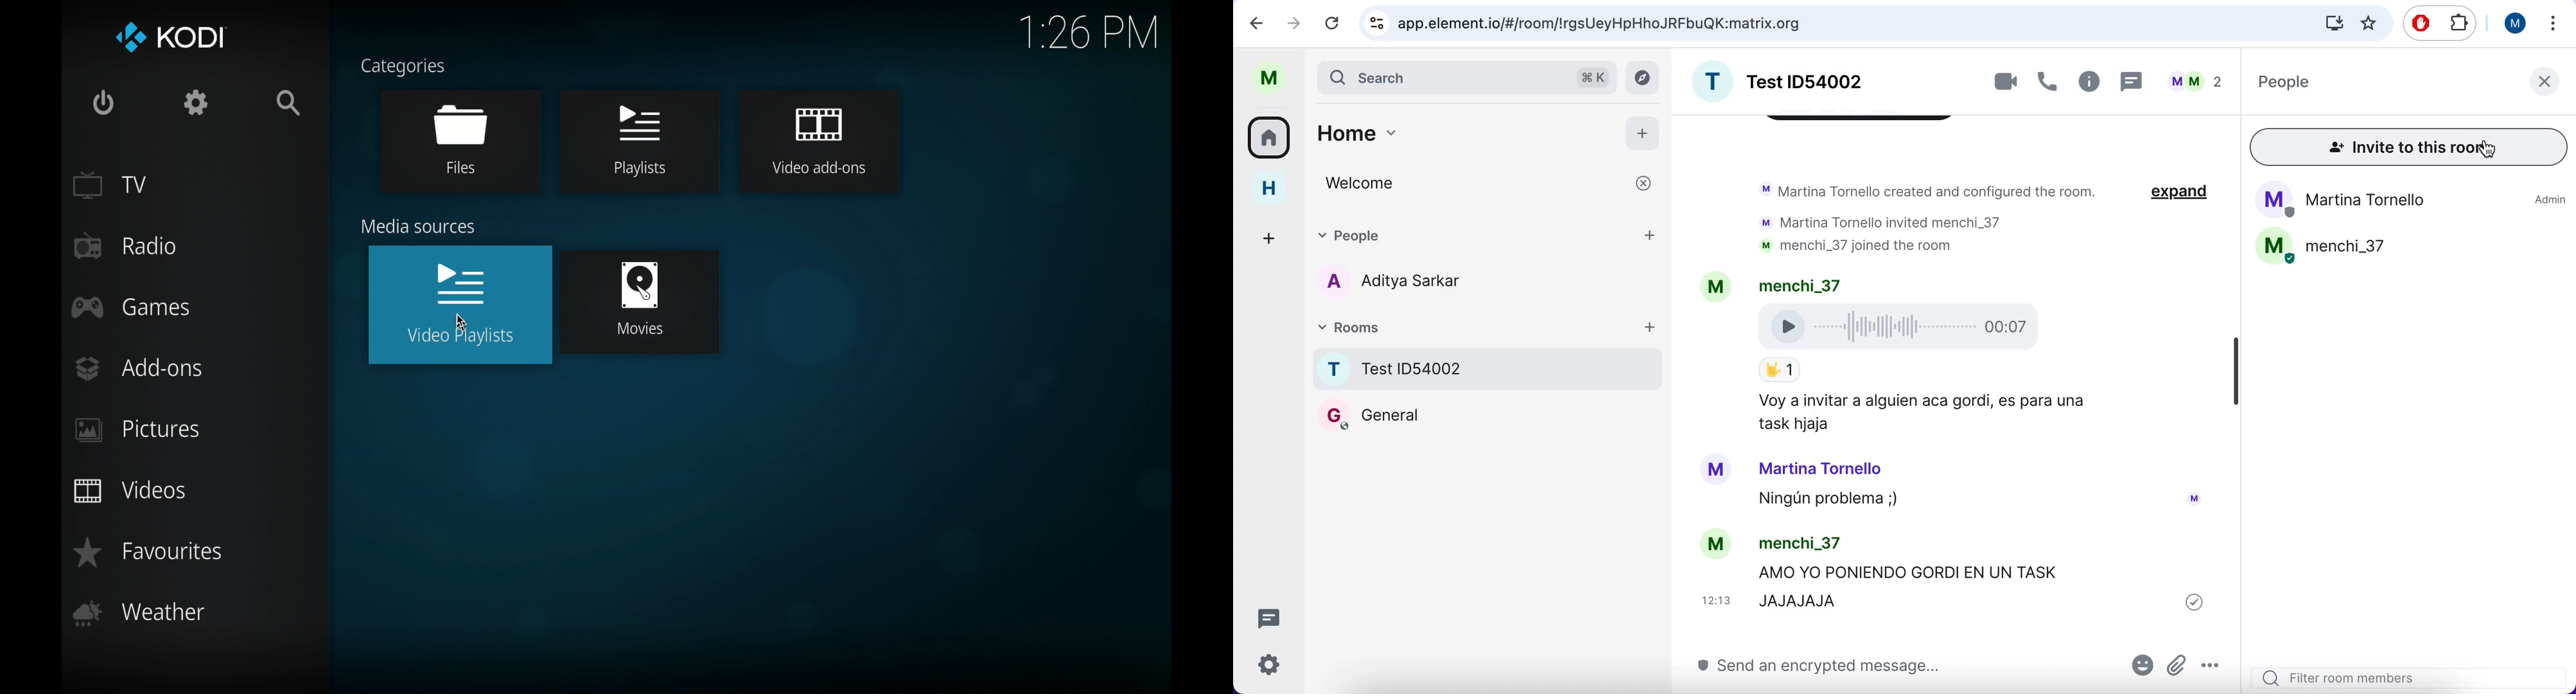  Describe the element at coordinates (2136, 83) in the screenshot. I see `chat` at that location.